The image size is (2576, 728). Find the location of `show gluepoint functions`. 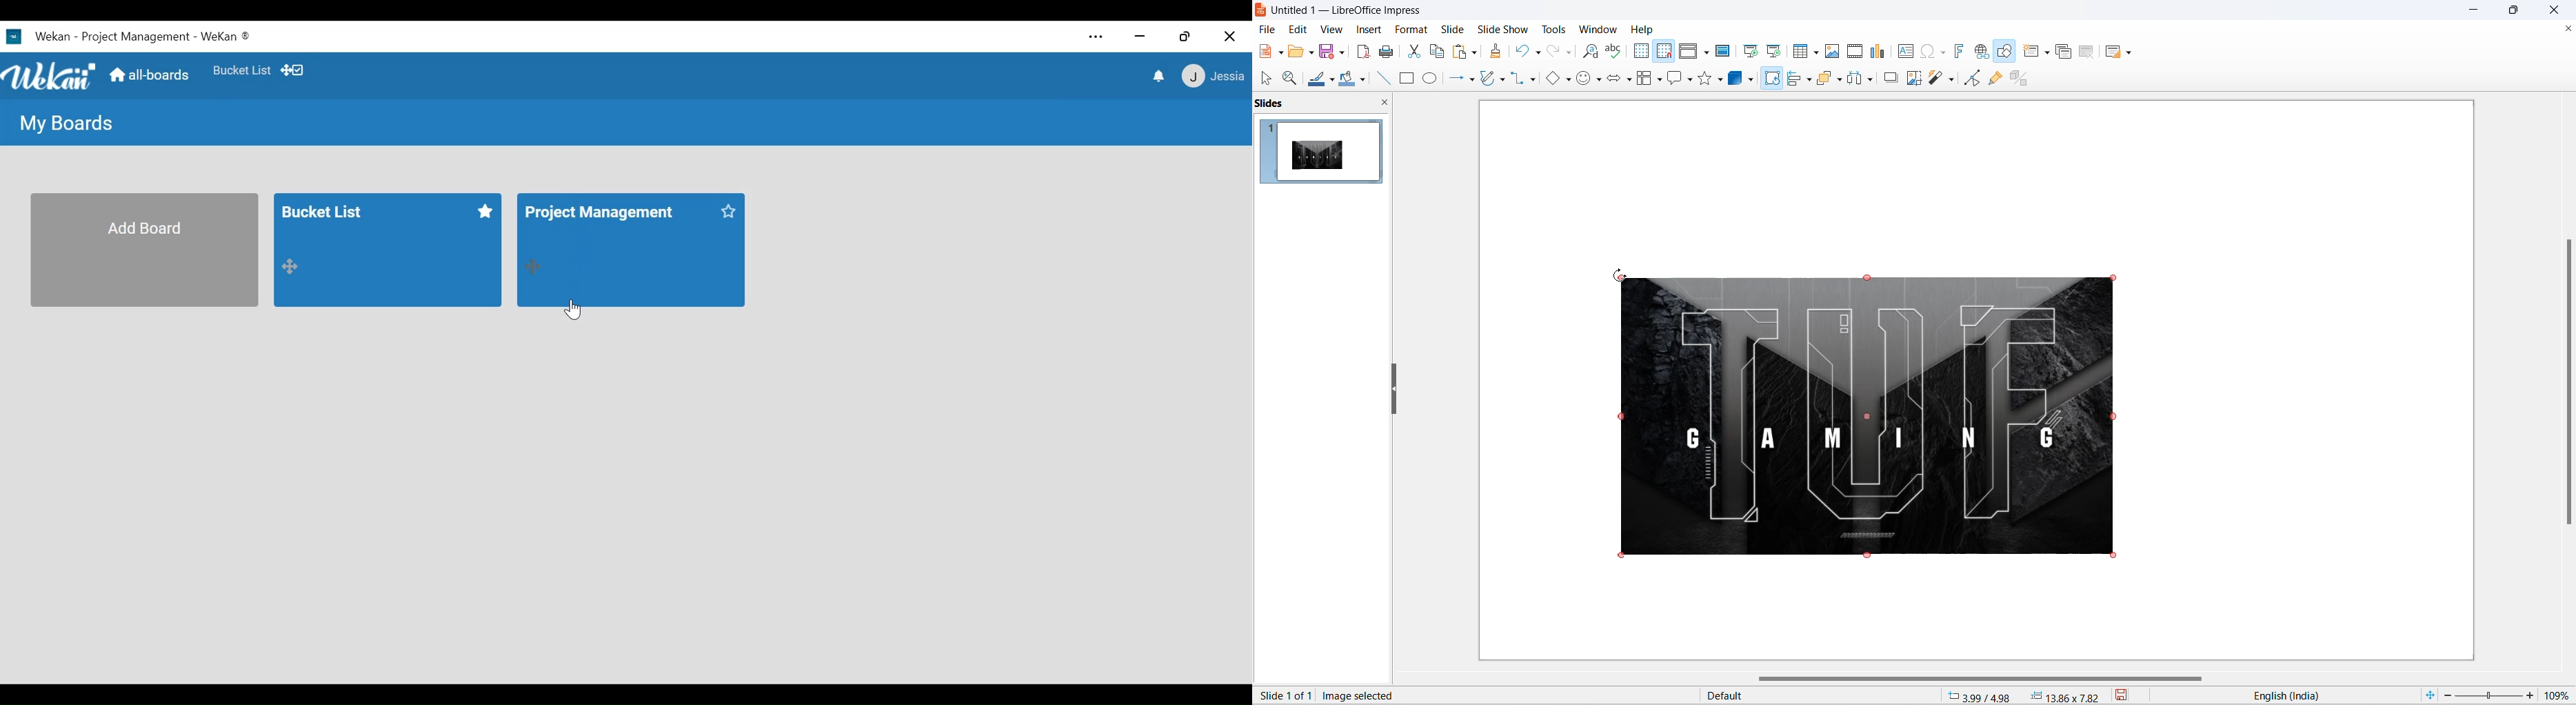

show gluepoint functions is located at coordinates (1998, 78).